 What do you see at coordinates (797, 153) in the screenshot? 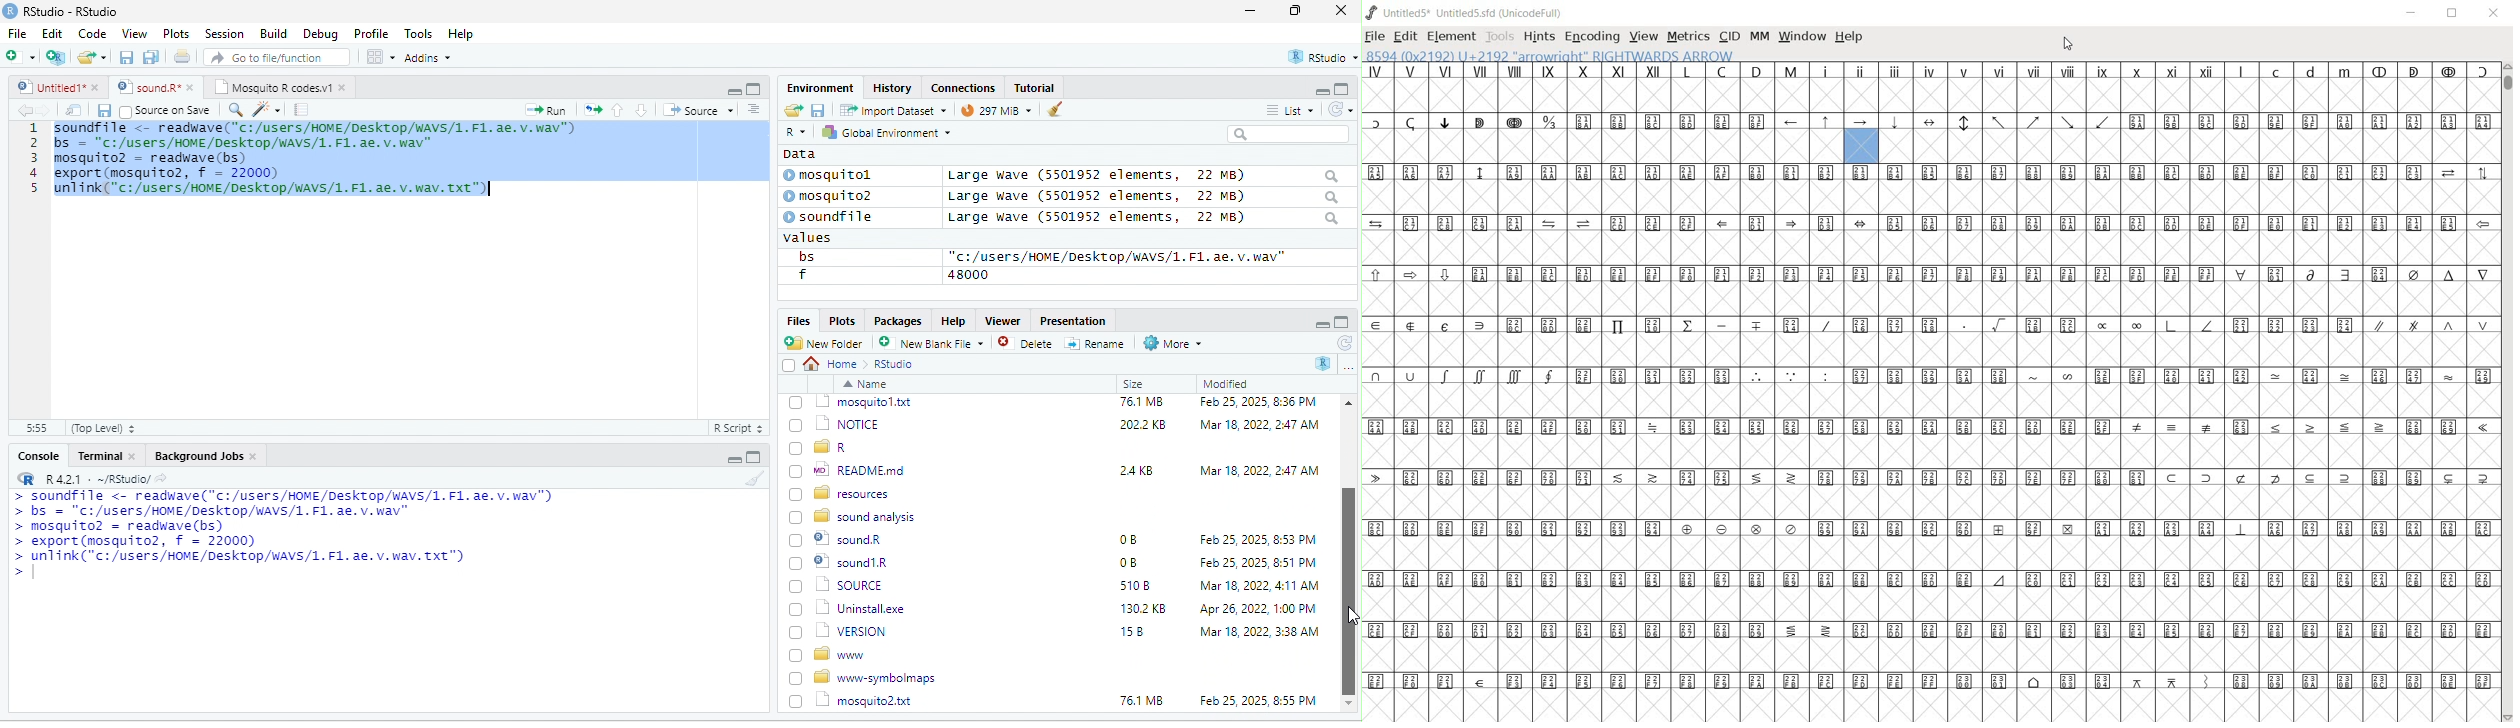
I see `data` at bounding box center [797, 153].